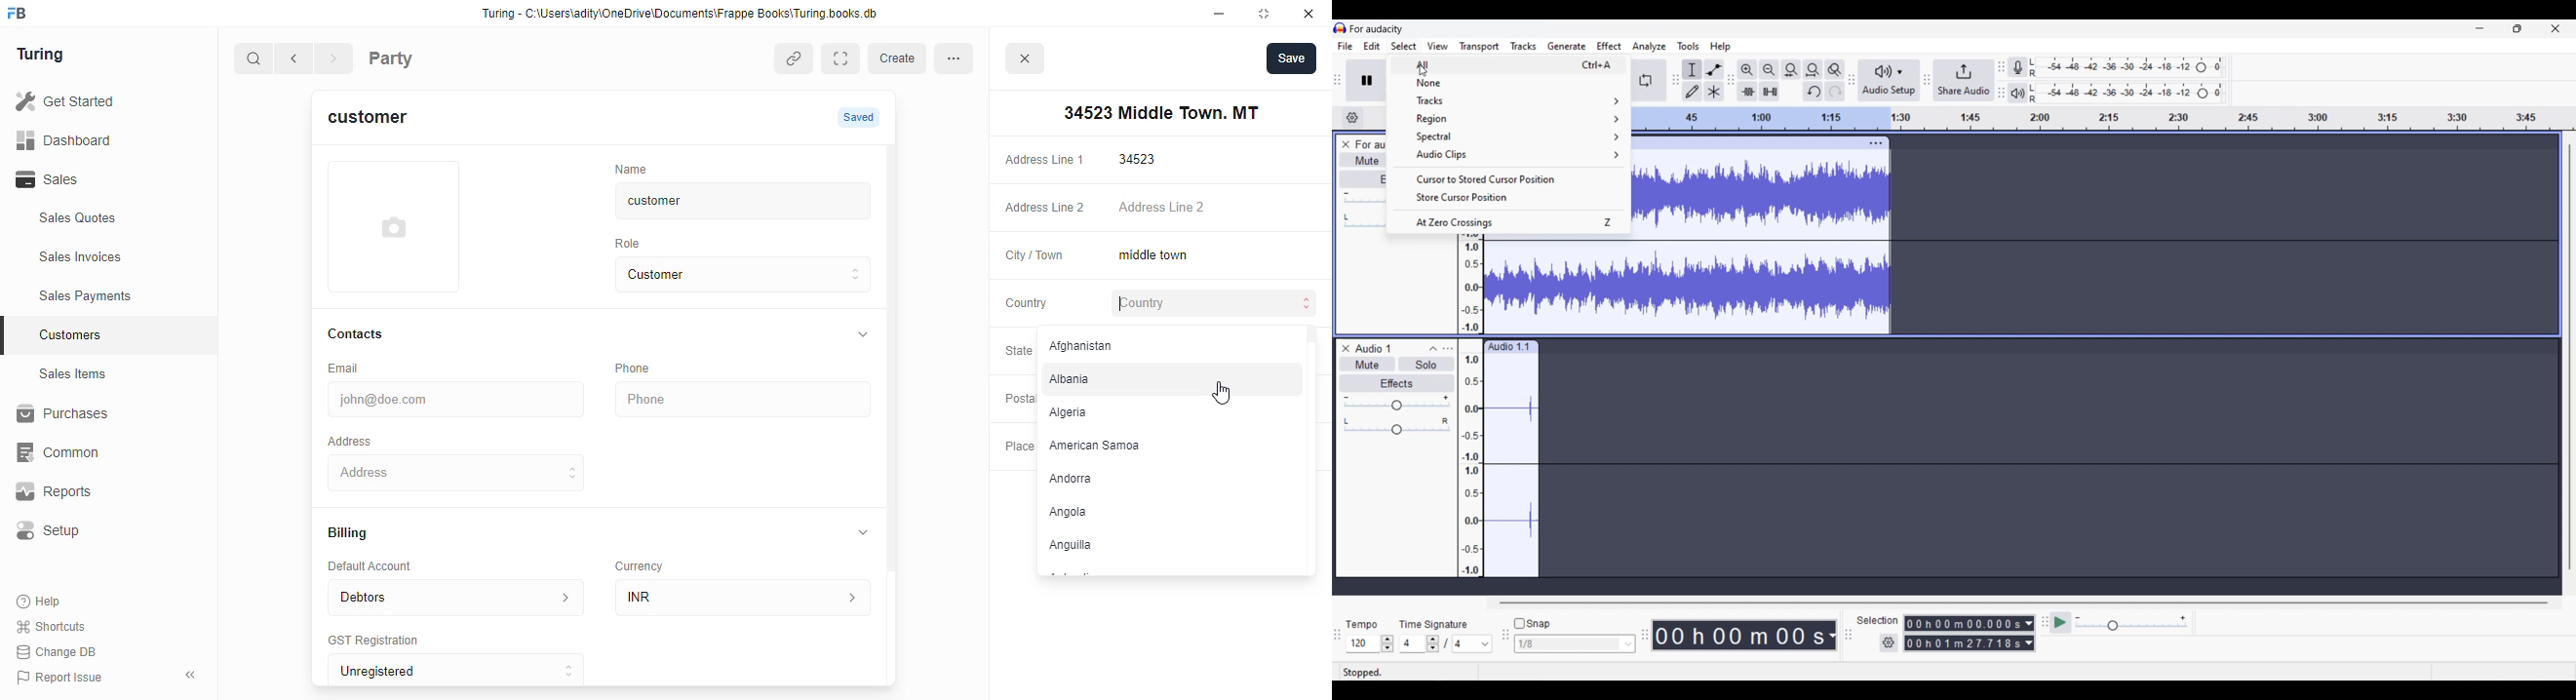 The width and height of the screenshot is (2576, 700). Describe the element at coordinates (2128, 67) in the screenshot. I see `Recording level` at that location.